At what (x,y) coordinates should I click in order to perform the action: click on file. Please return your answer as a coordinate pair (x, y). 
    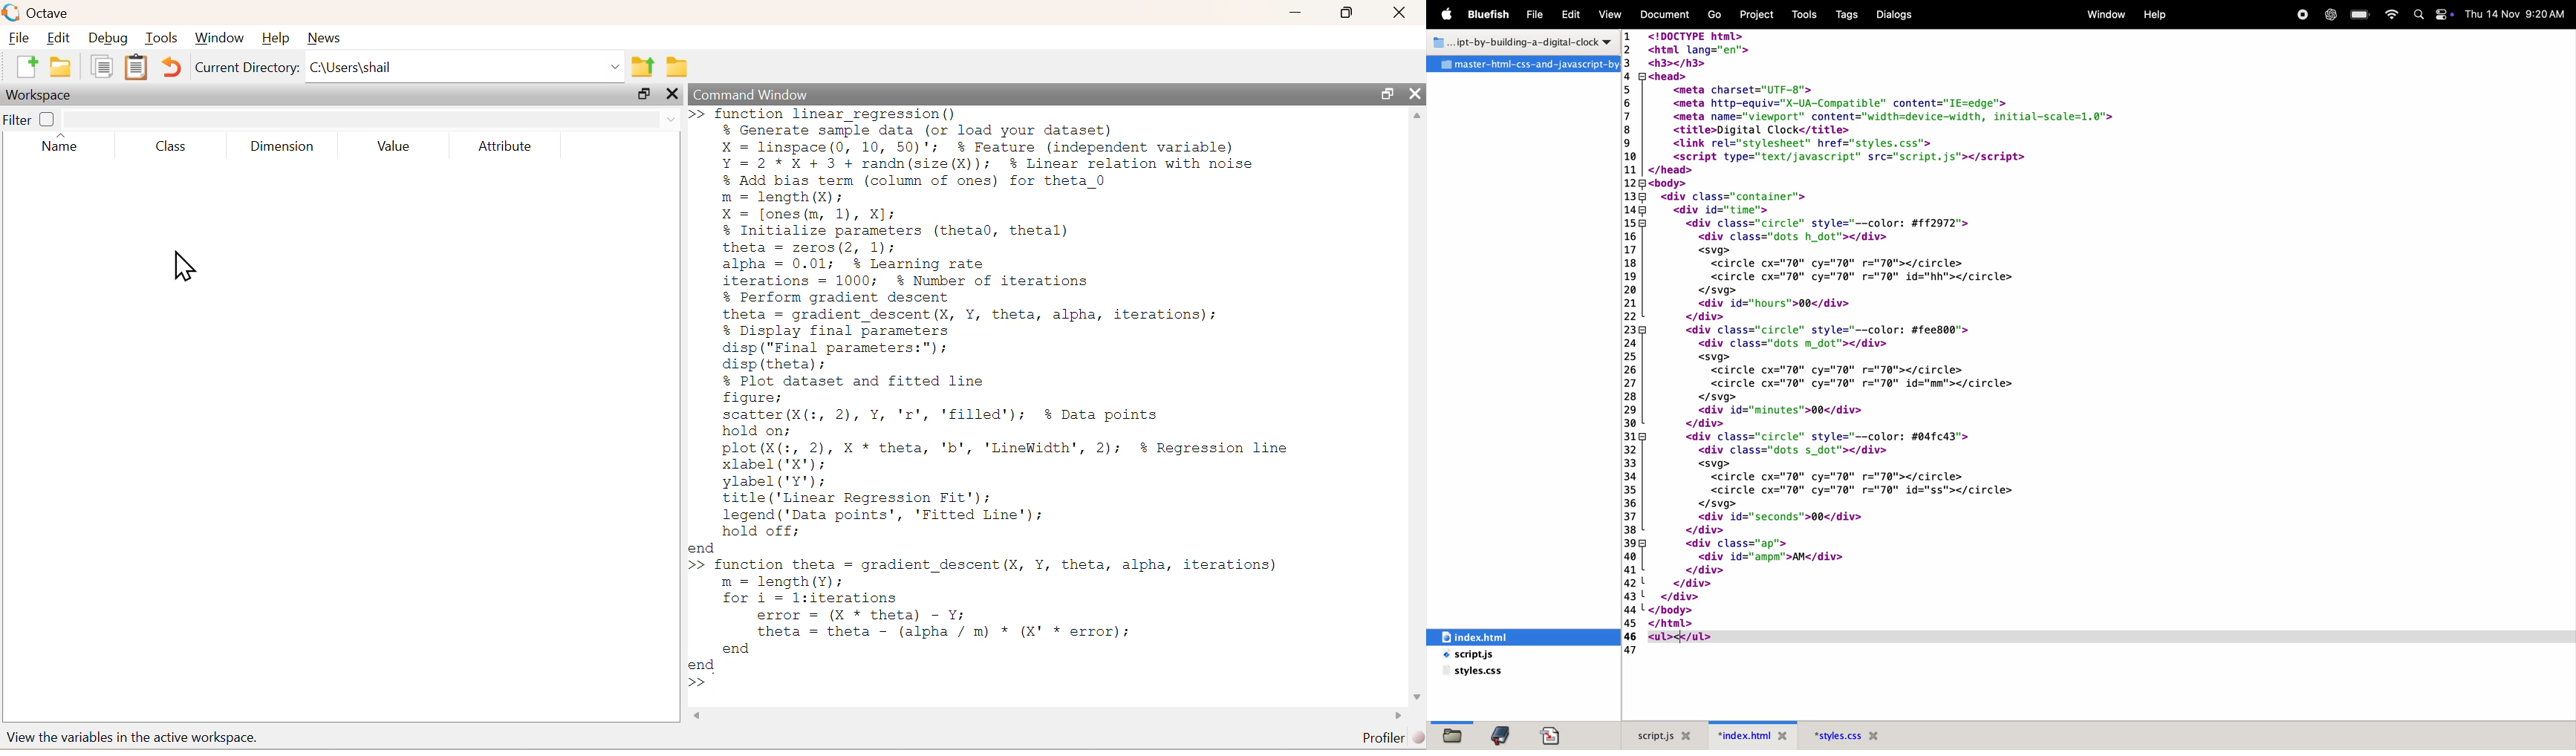
    Looking at the image, I should click on (1450, 734).